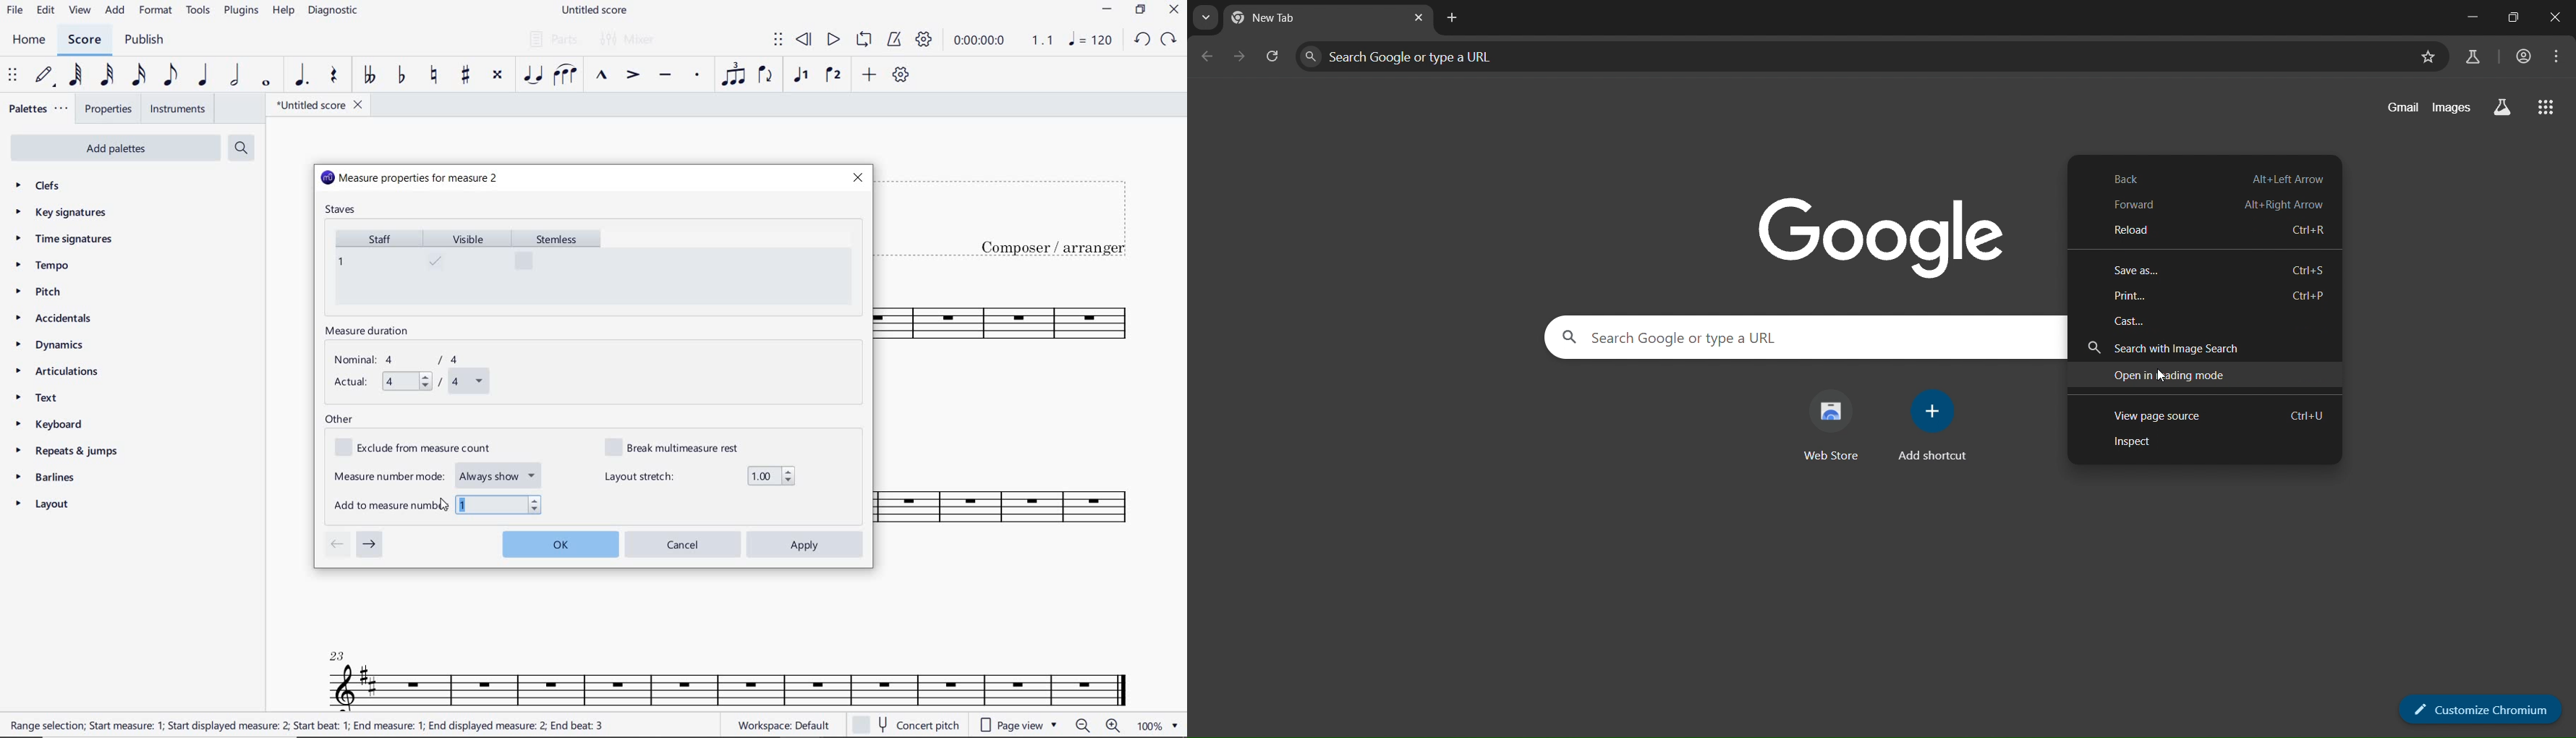 The image size is (2576, 756). I want to click on go forward one page, so click(1238, 55).